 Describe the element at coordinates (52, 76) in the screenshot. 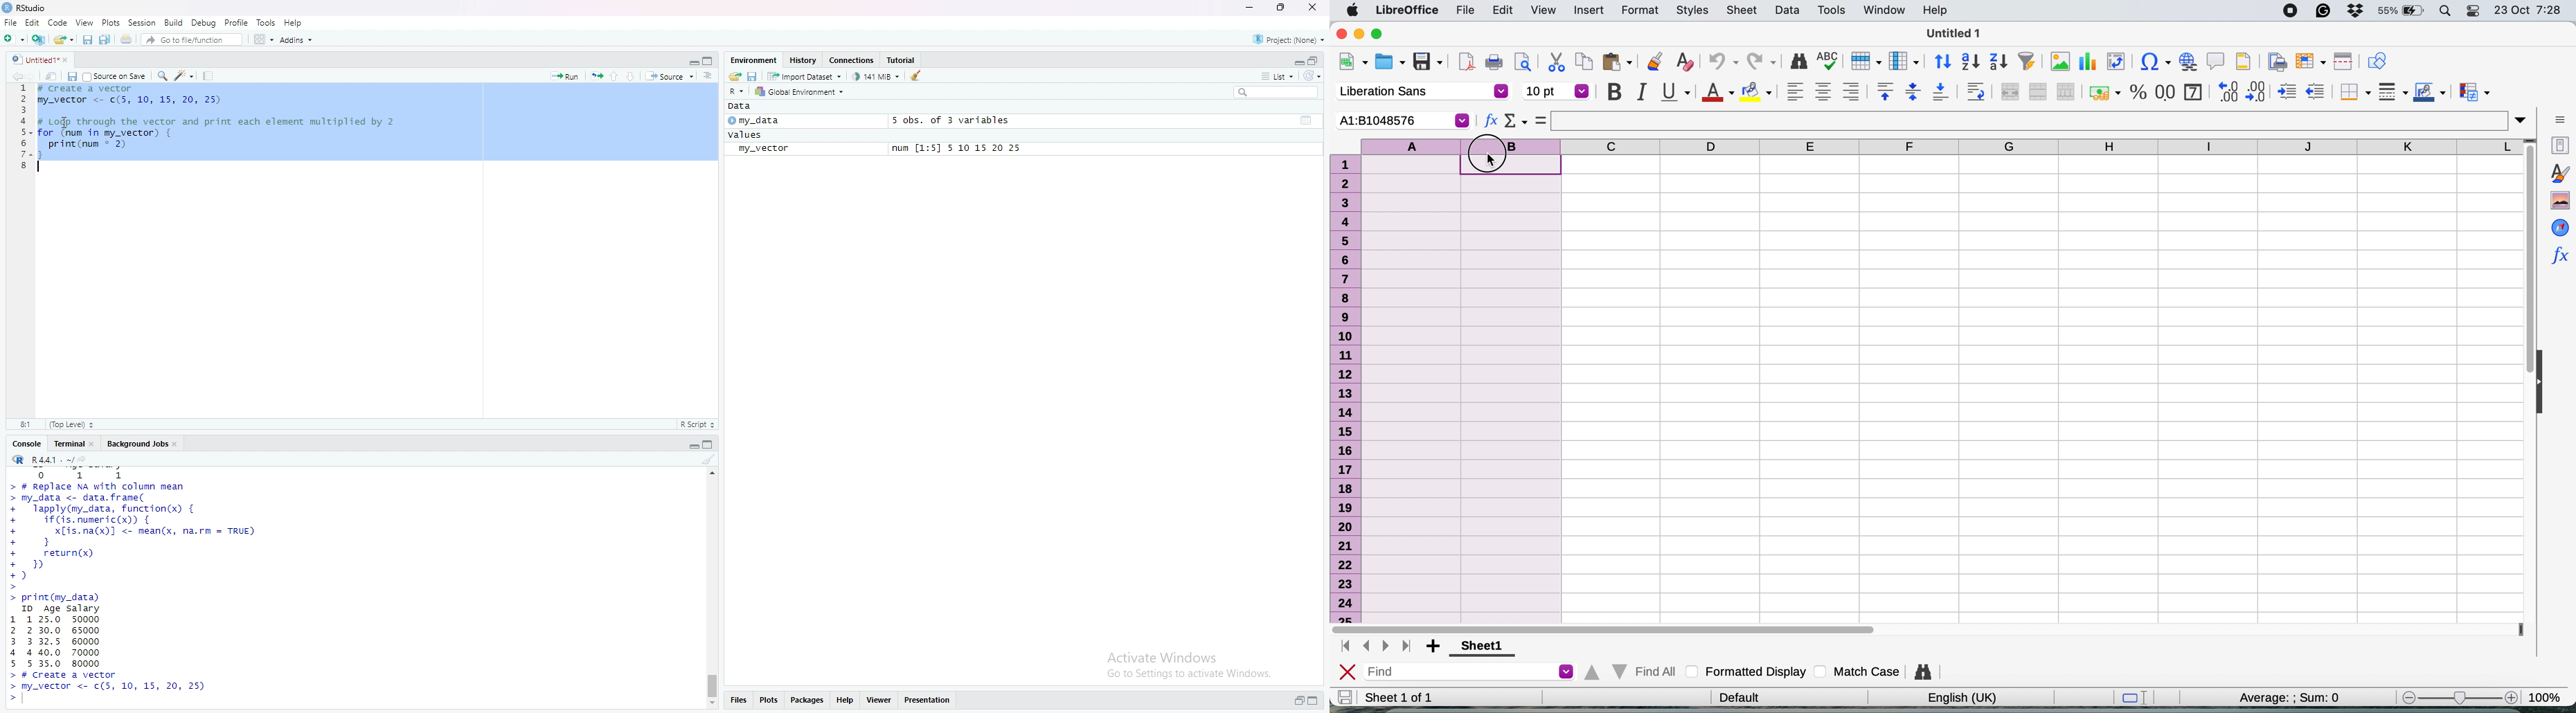

I see `show in new window` at that location.